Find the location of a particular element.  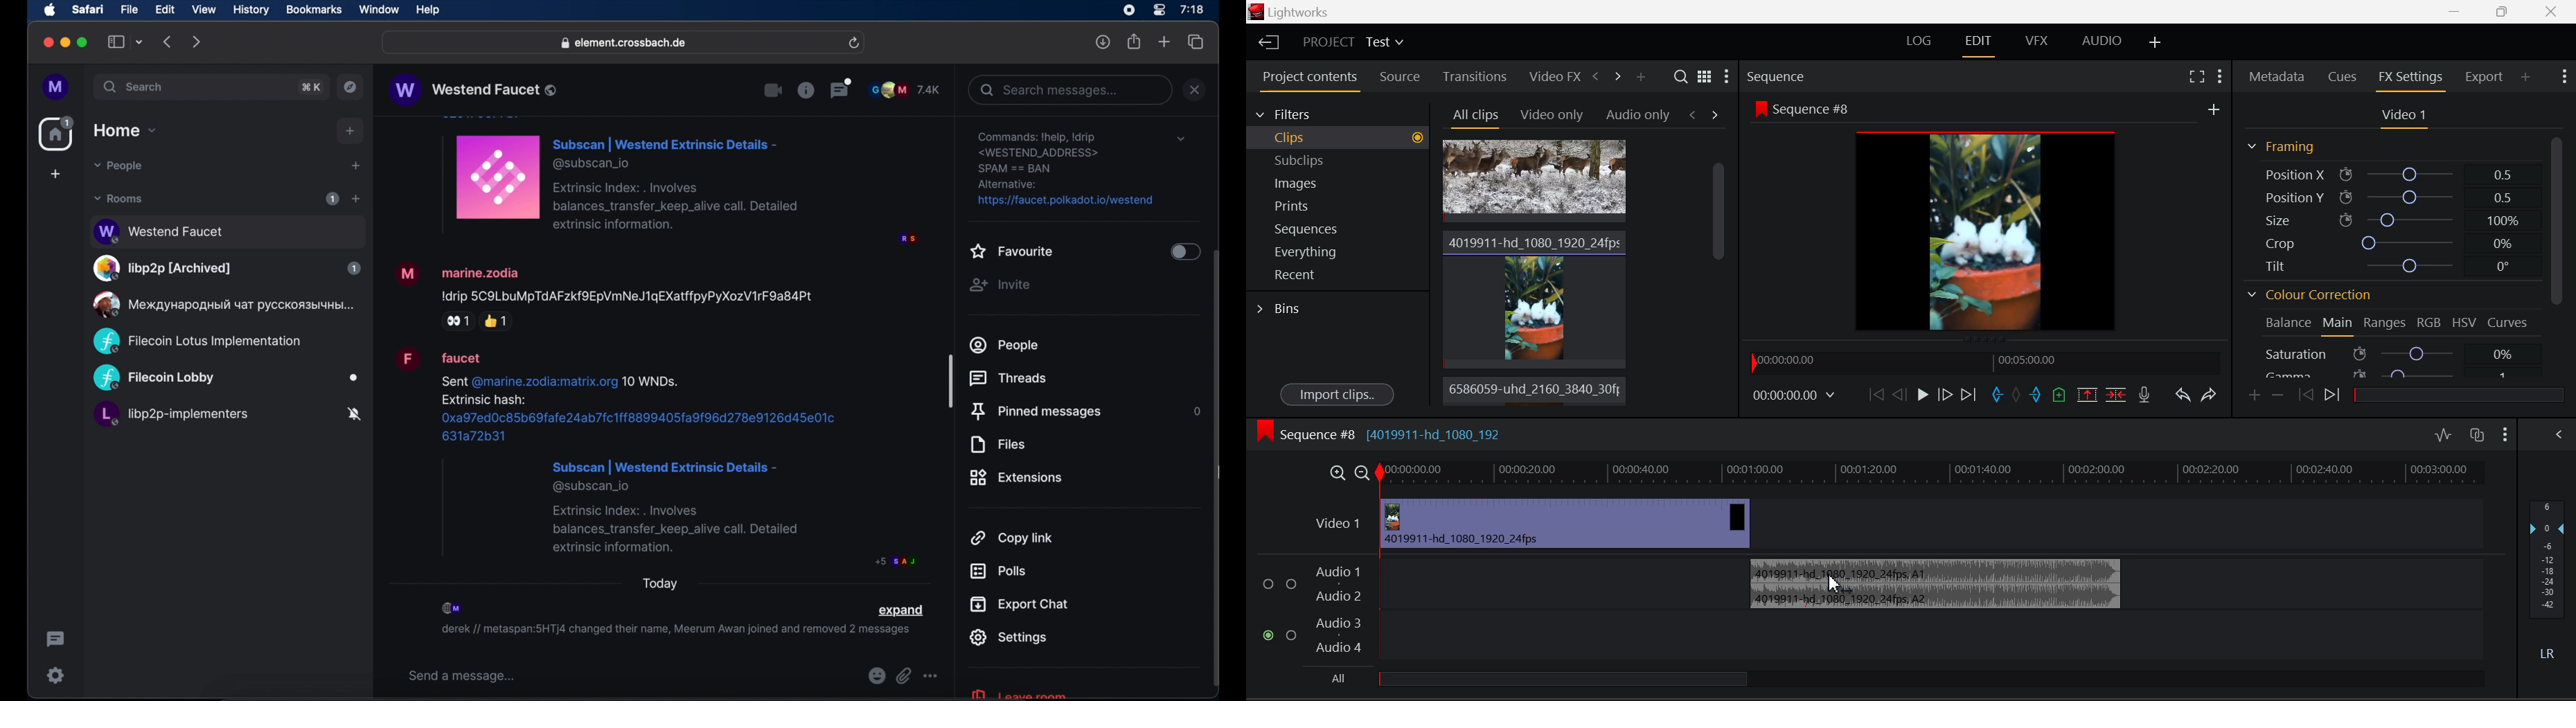

Sequence Preview Section is located at coordinates (1806, 76).